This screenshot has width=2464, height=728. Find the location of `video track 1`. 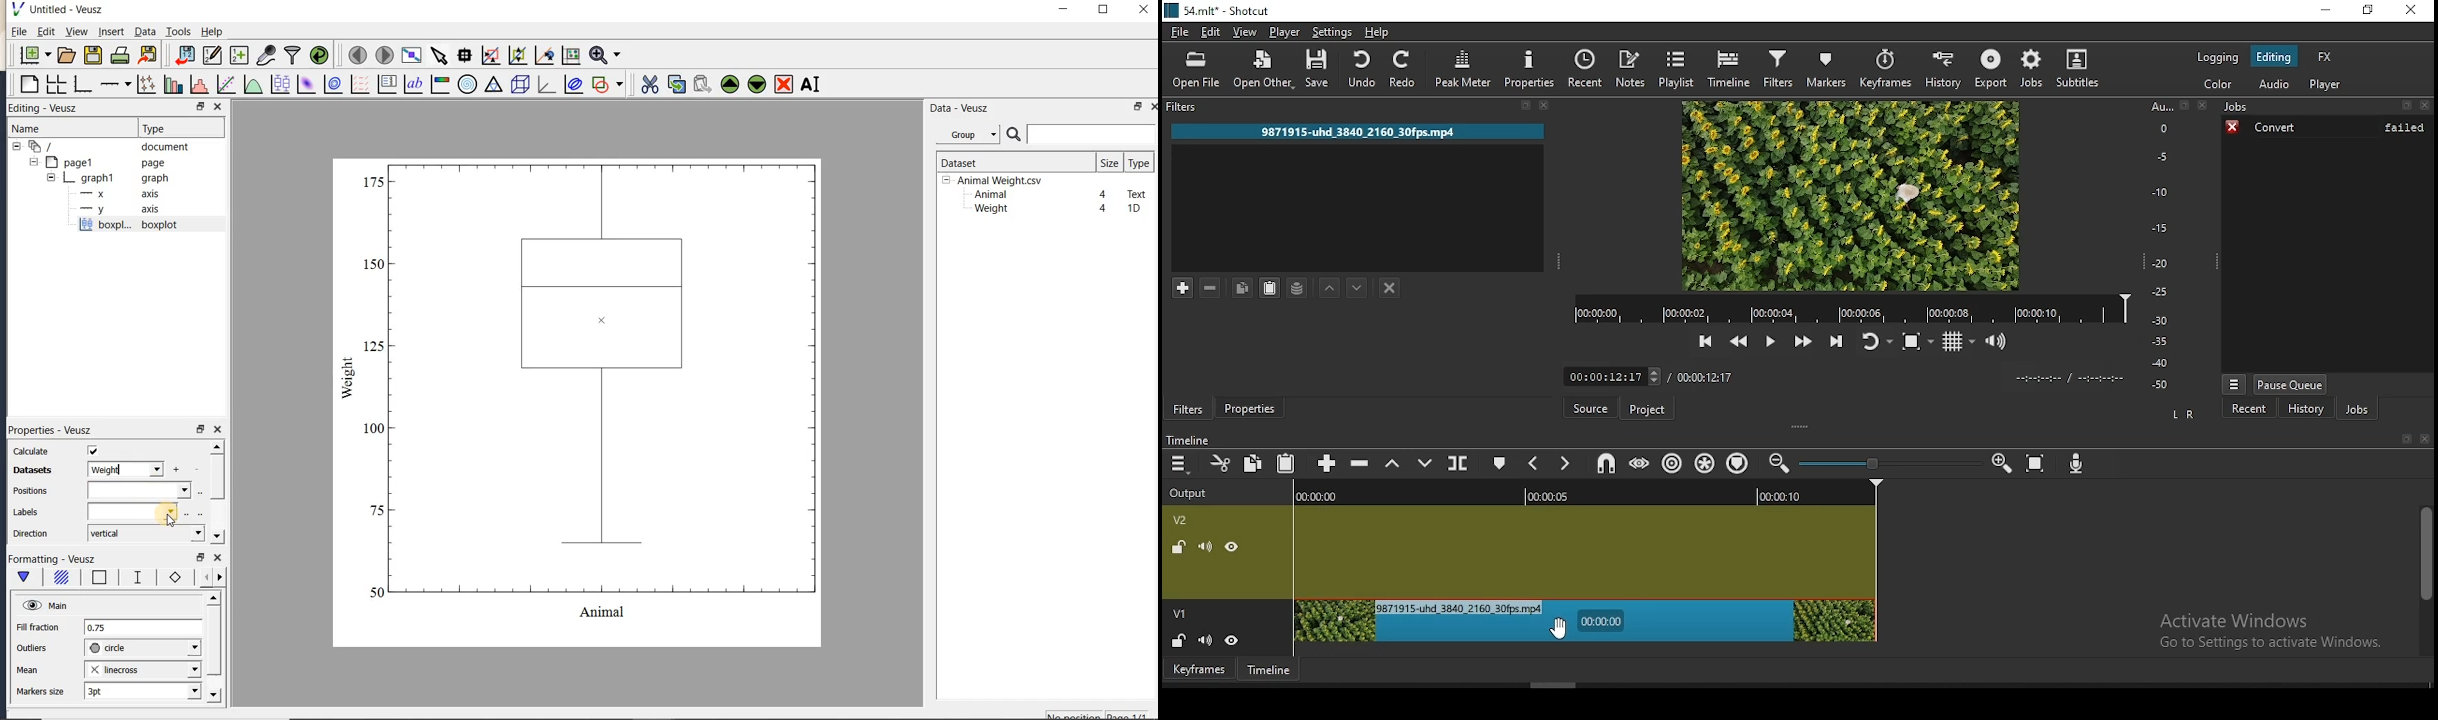

video track 1 is located at coordinates (1586, 621).